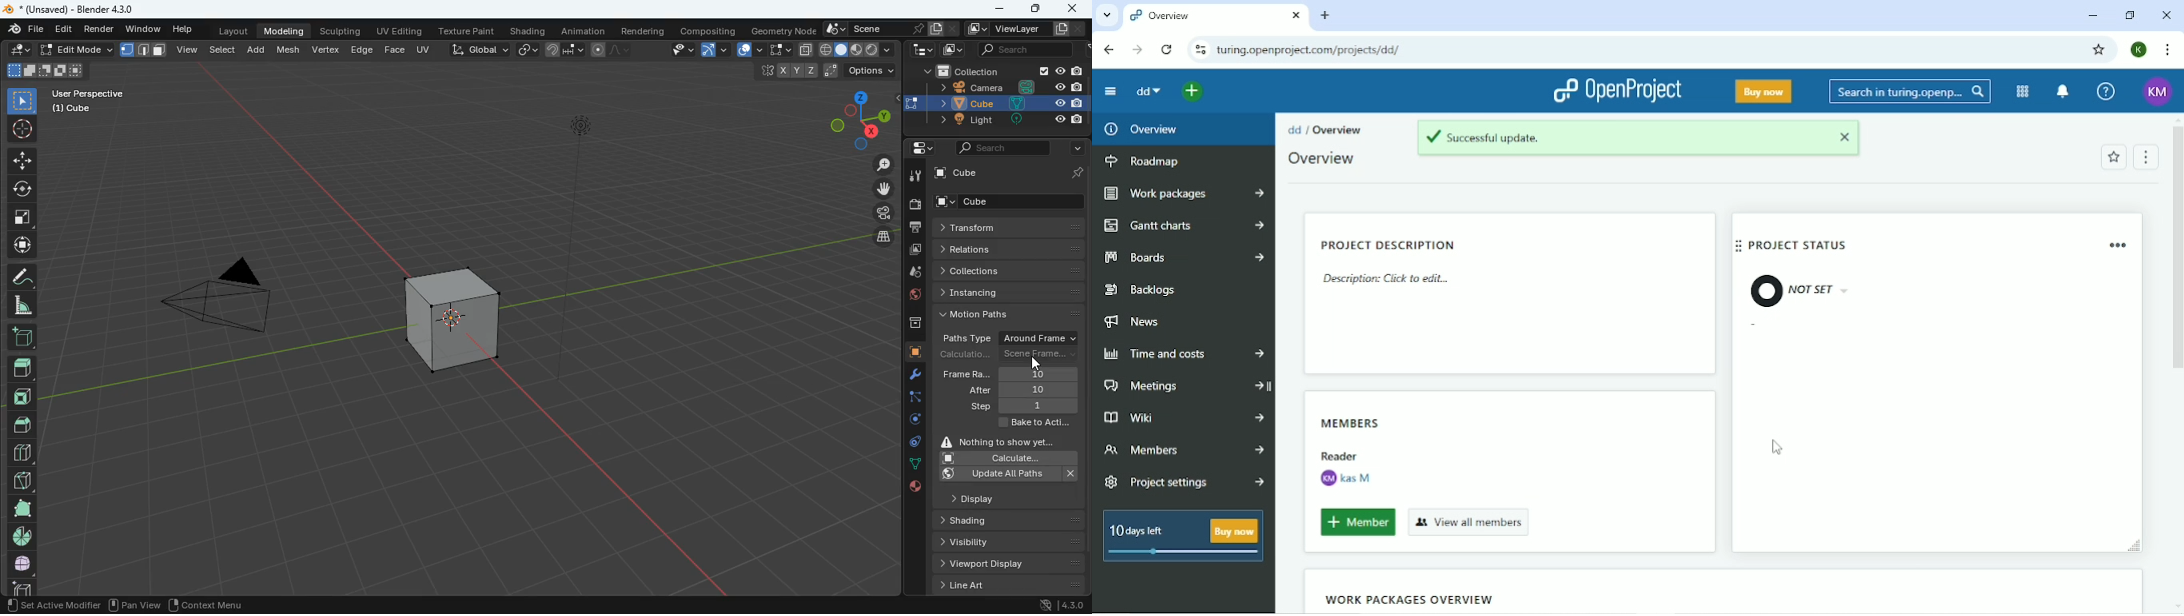 The image size is (2184, 616). Describe the element at coordinates (1007, 120) in the screenshot. I see `light` at that location.